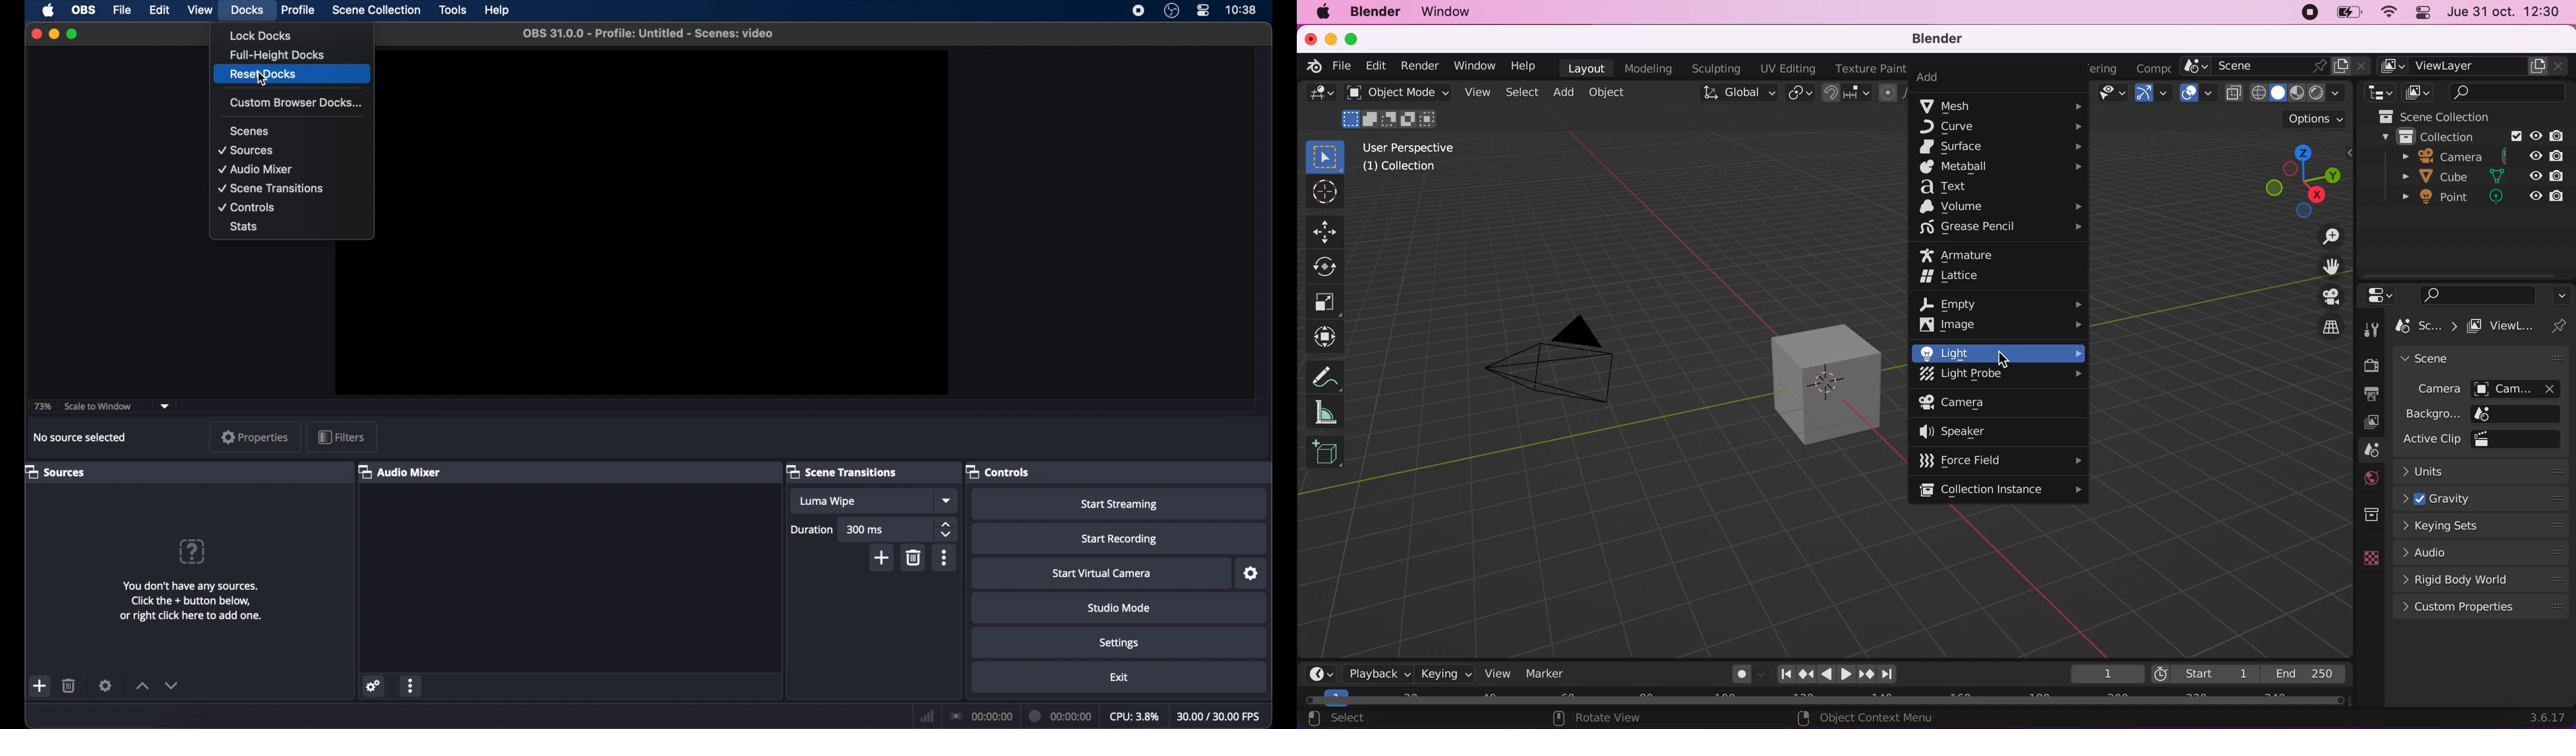  I want to click on playback, so click(1373, 672).